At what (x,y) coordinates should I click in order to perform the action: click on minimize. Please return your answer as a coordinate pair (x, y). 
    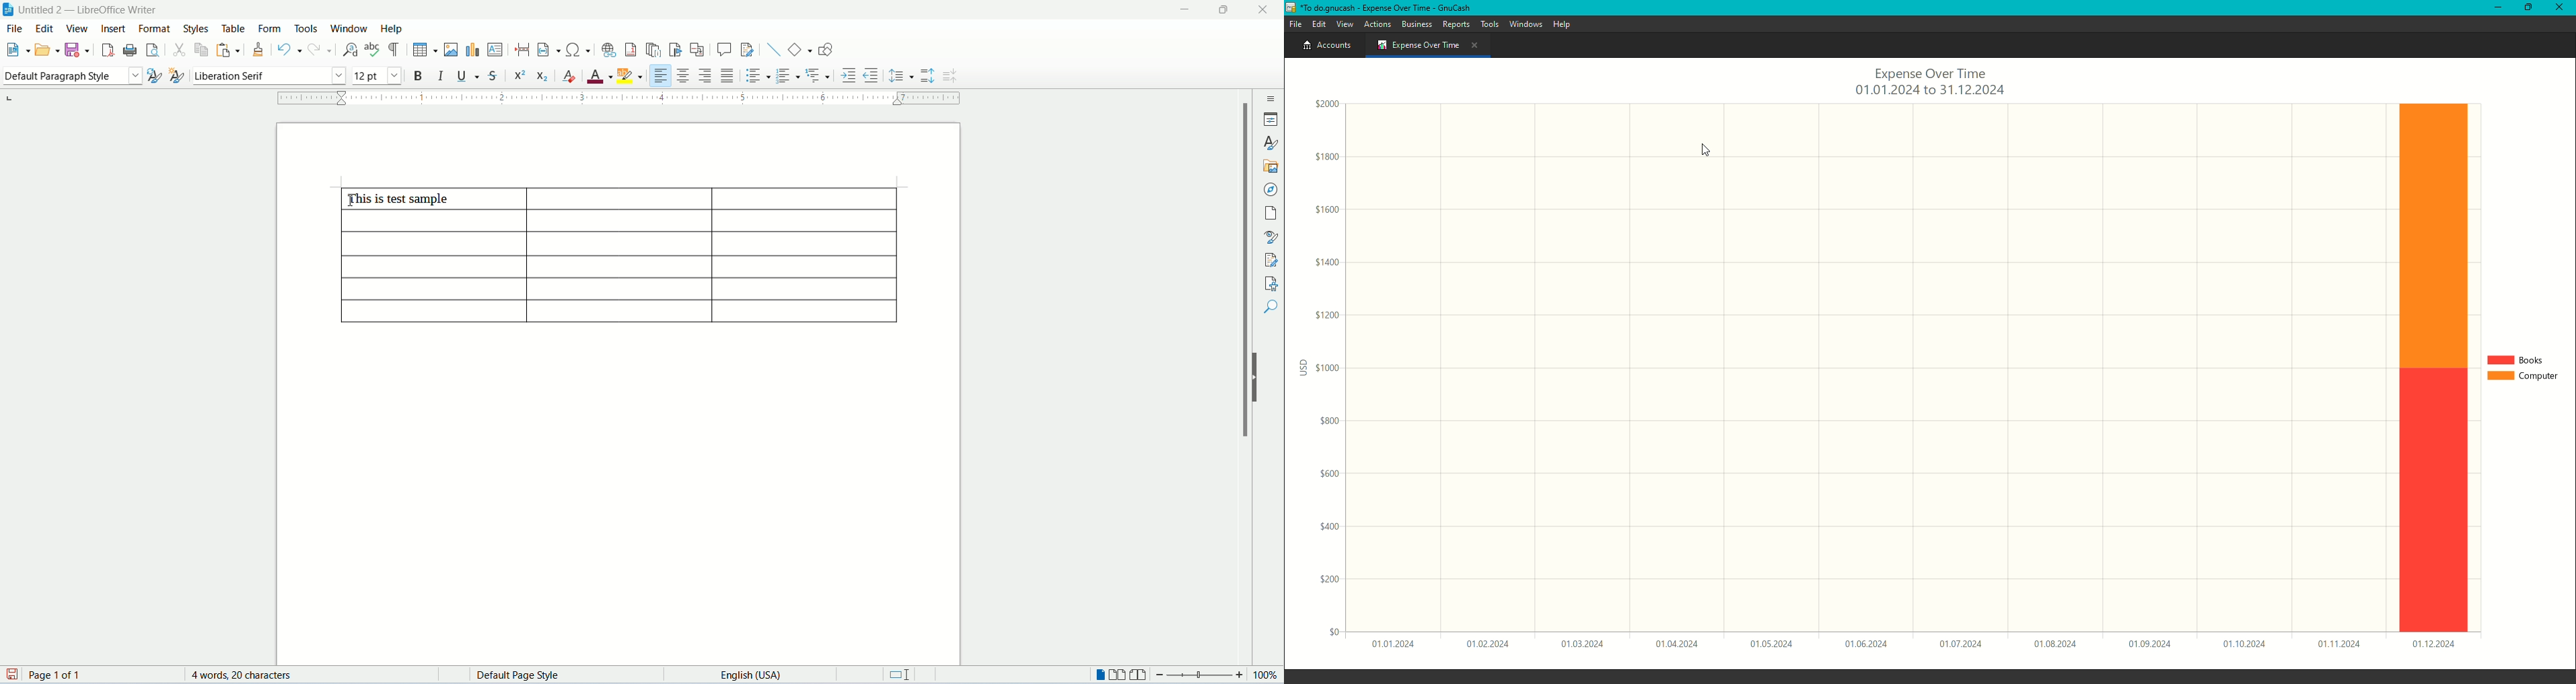
    Looking at the image, I should click on (1187, 10).